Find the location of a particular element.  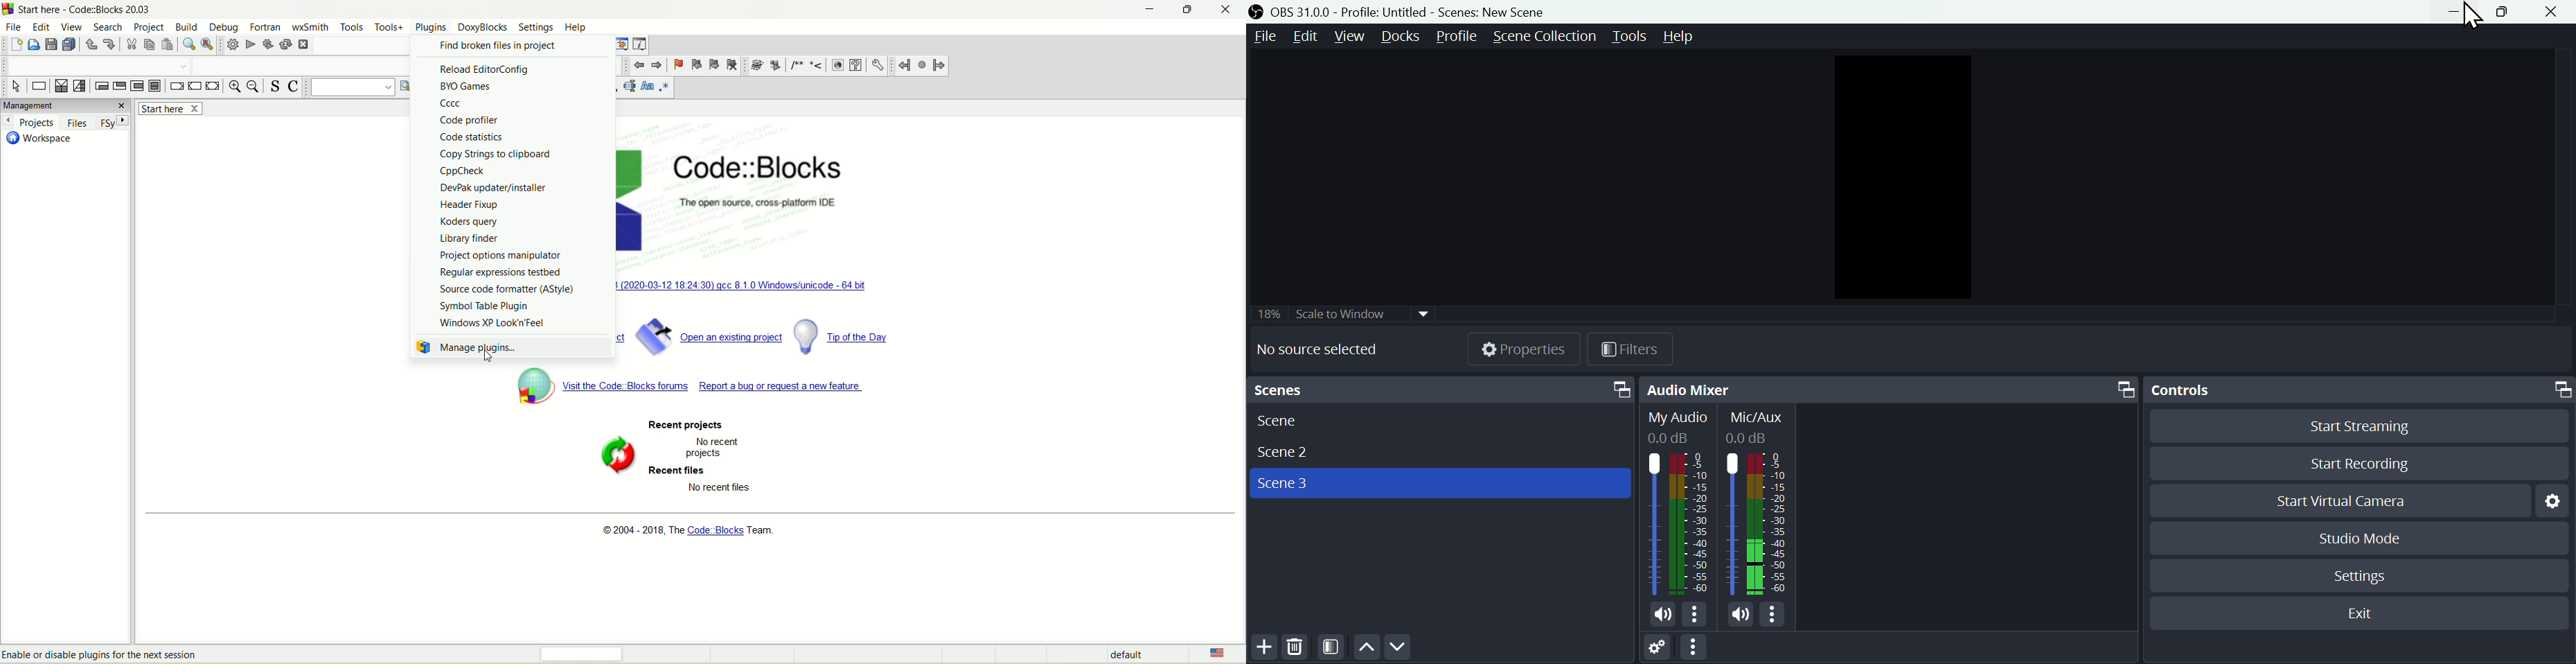

Exit is located at coordinates (2356, 612).